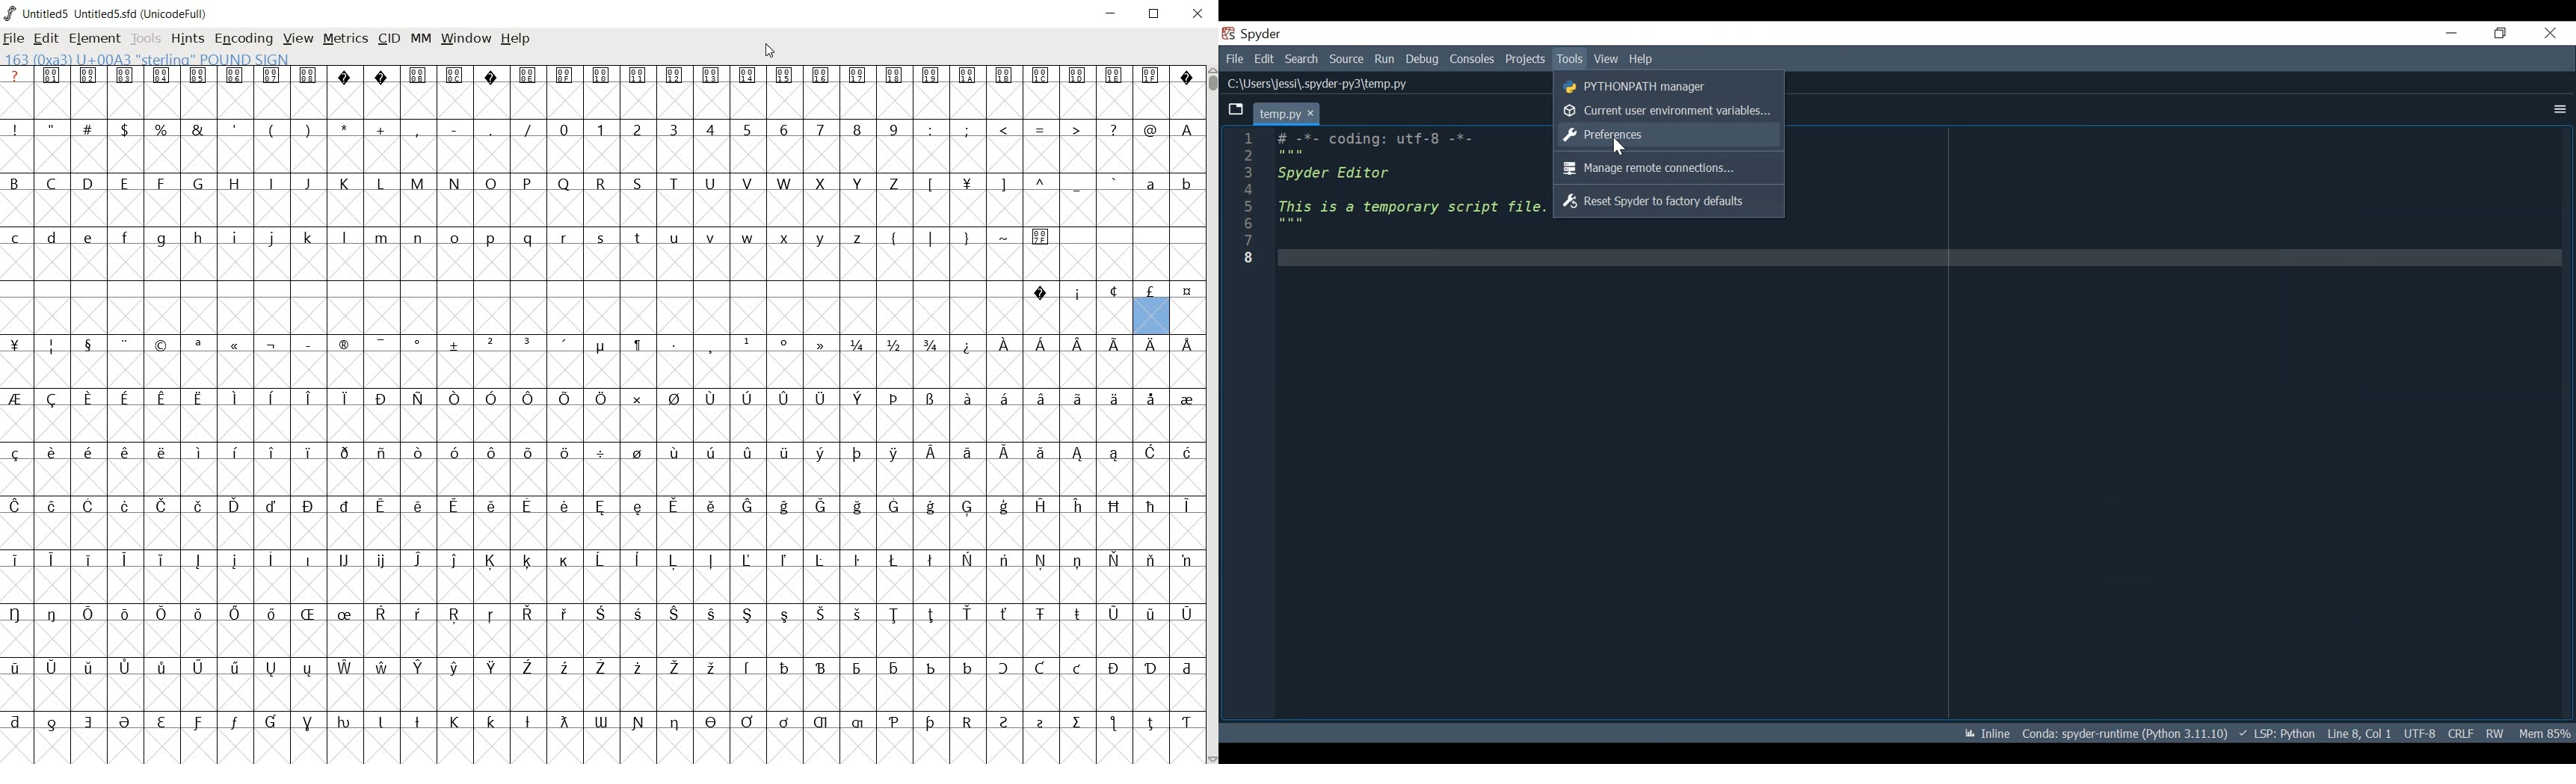 The width and height of the screenshot is (2576, 784). I want to click on Symbol, so click(673, 452).